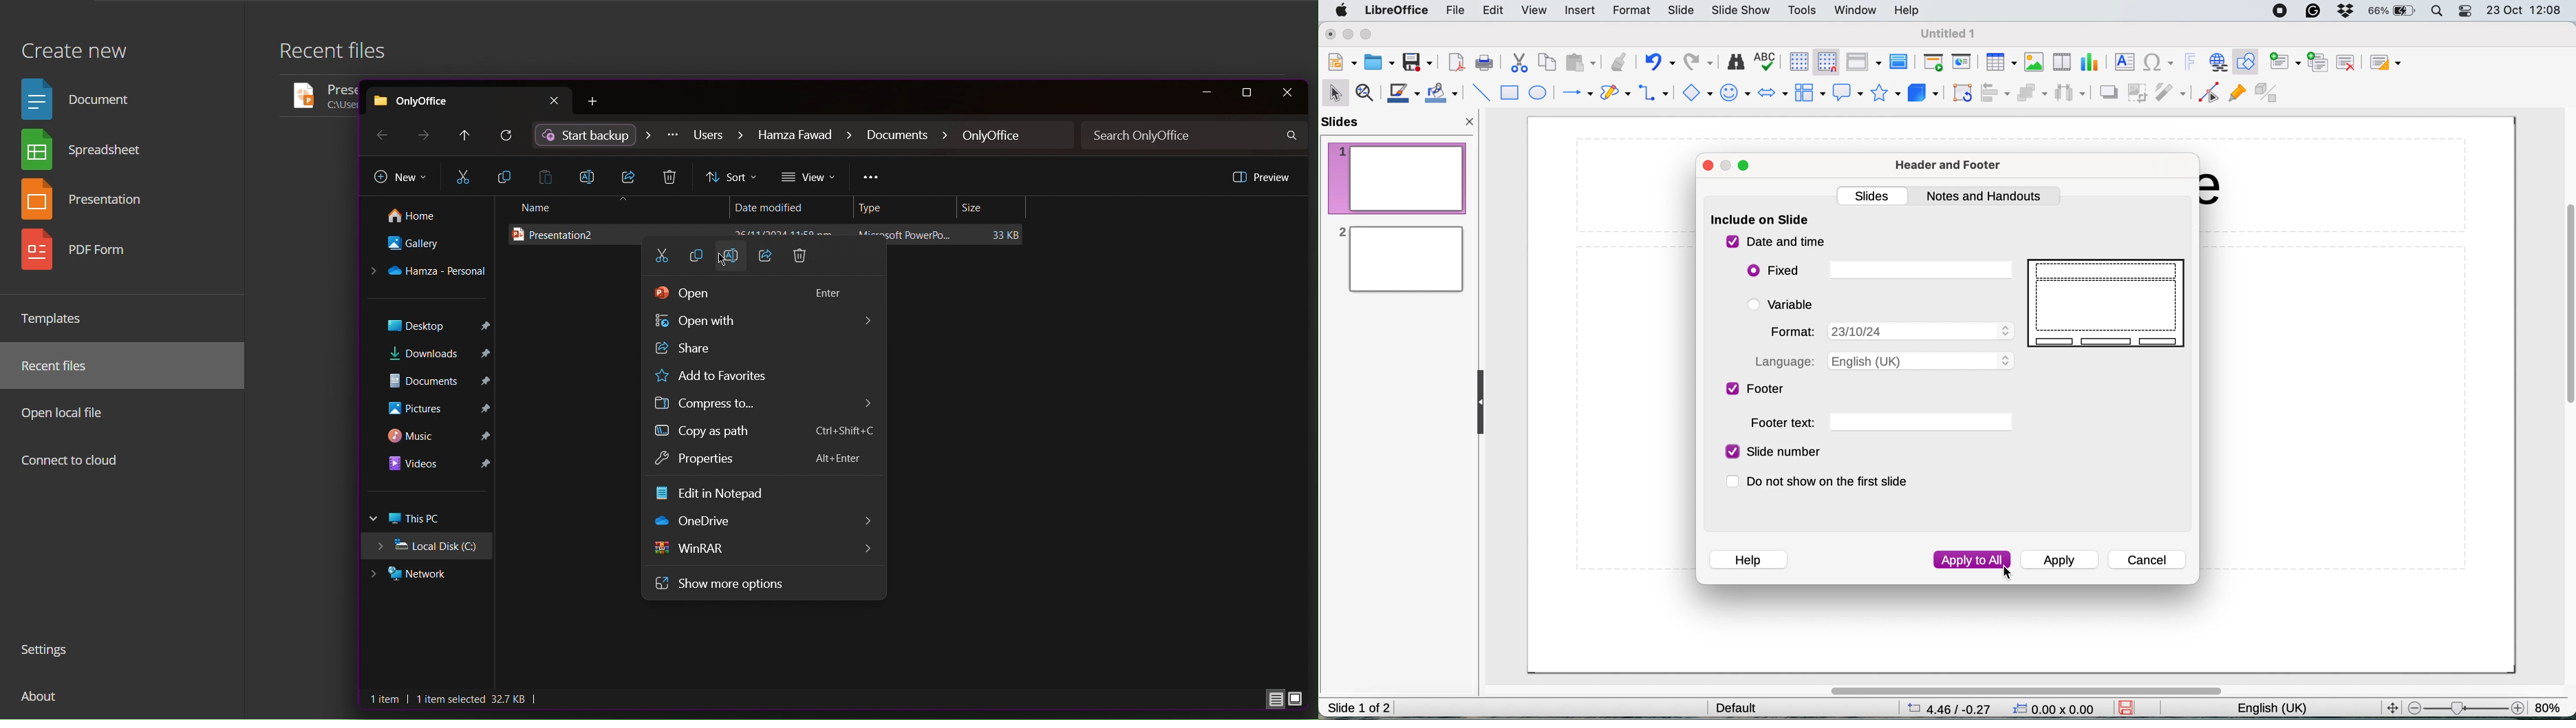 The width and height of the screenshot is (2576, 728). Describe the element at coordinates (2131, 708) in the screenshot. I see `save` at that location.